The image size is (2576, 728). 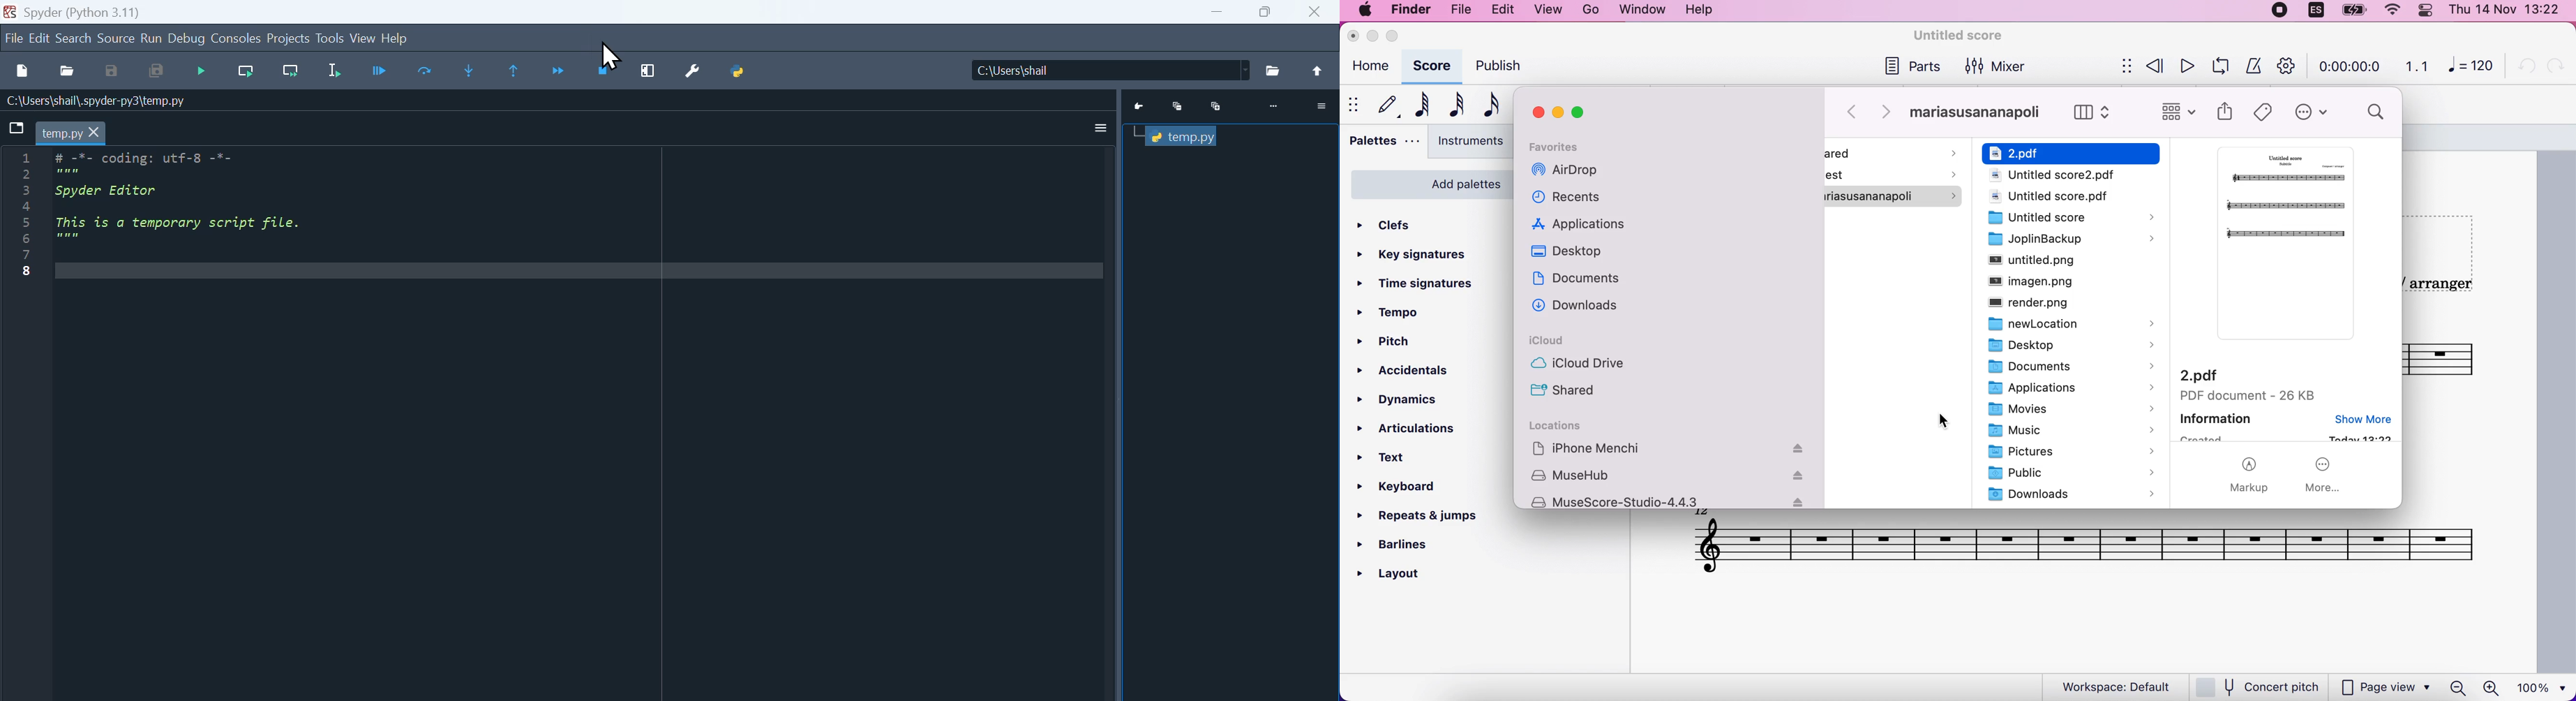 I want to click on & MuseHub a, so click(x=1673, y=477).